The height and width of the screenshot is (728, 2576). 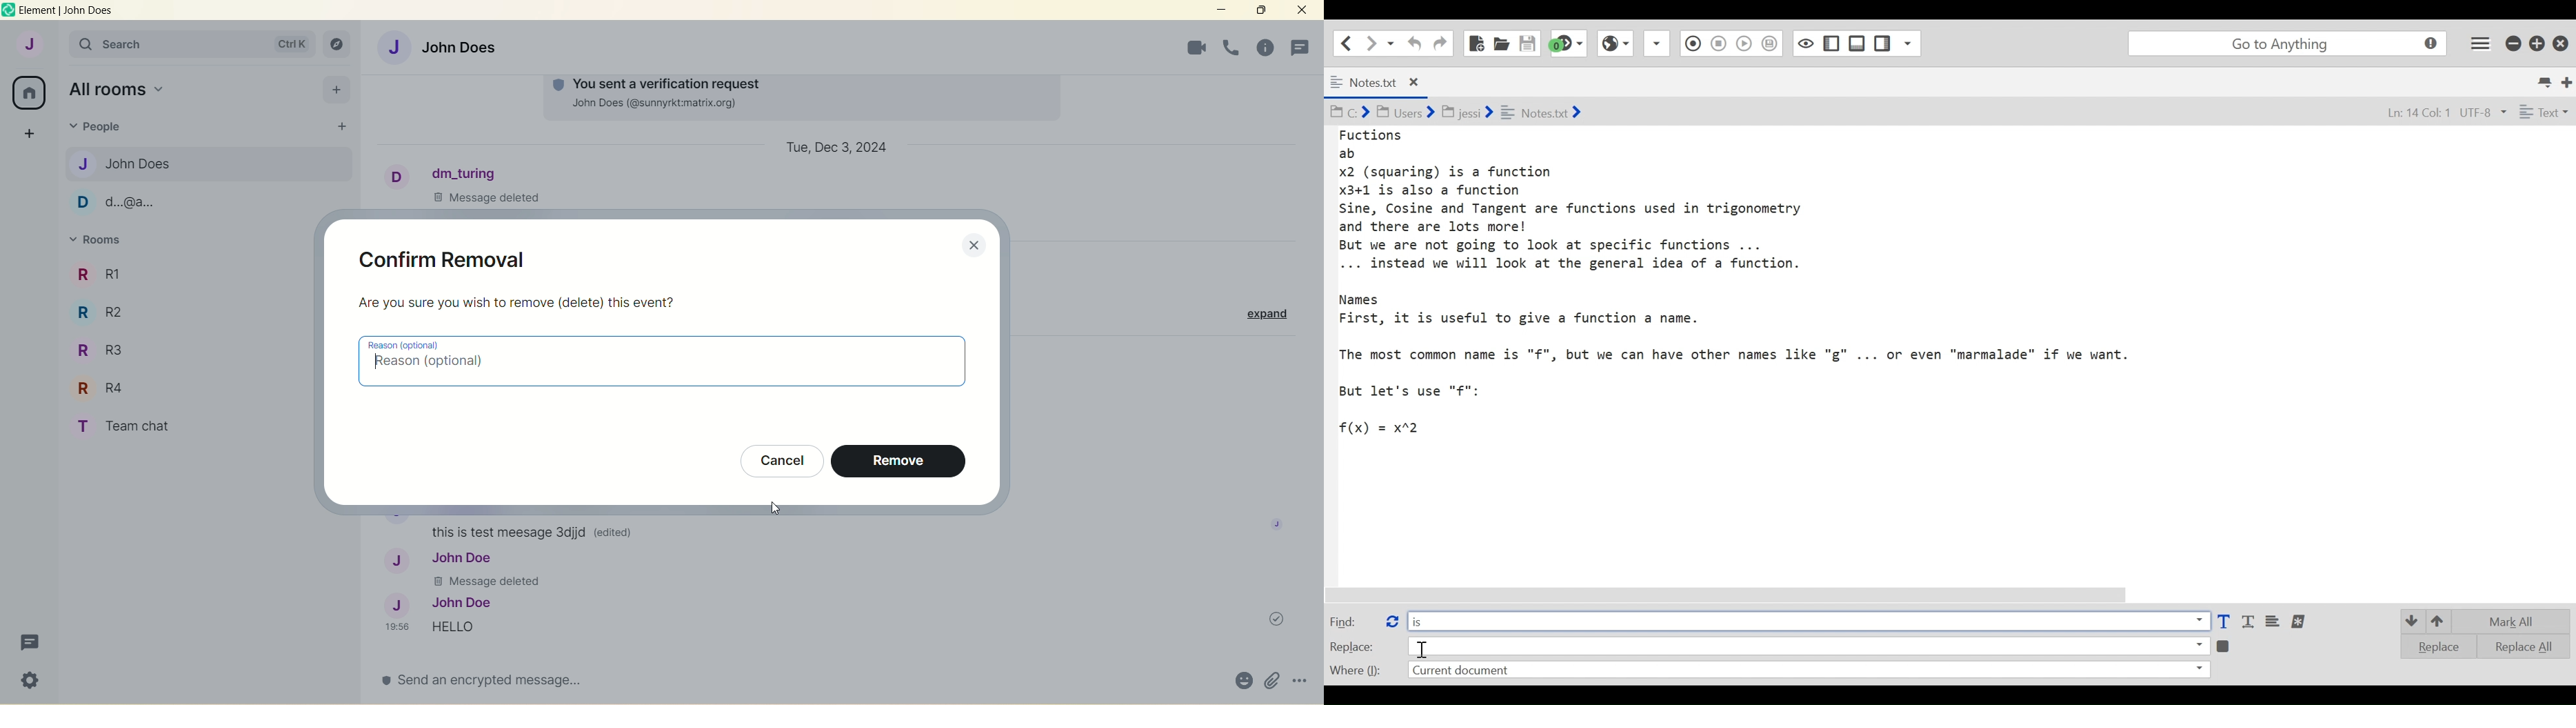 I want to click on is, so click(x=1808, y=620).